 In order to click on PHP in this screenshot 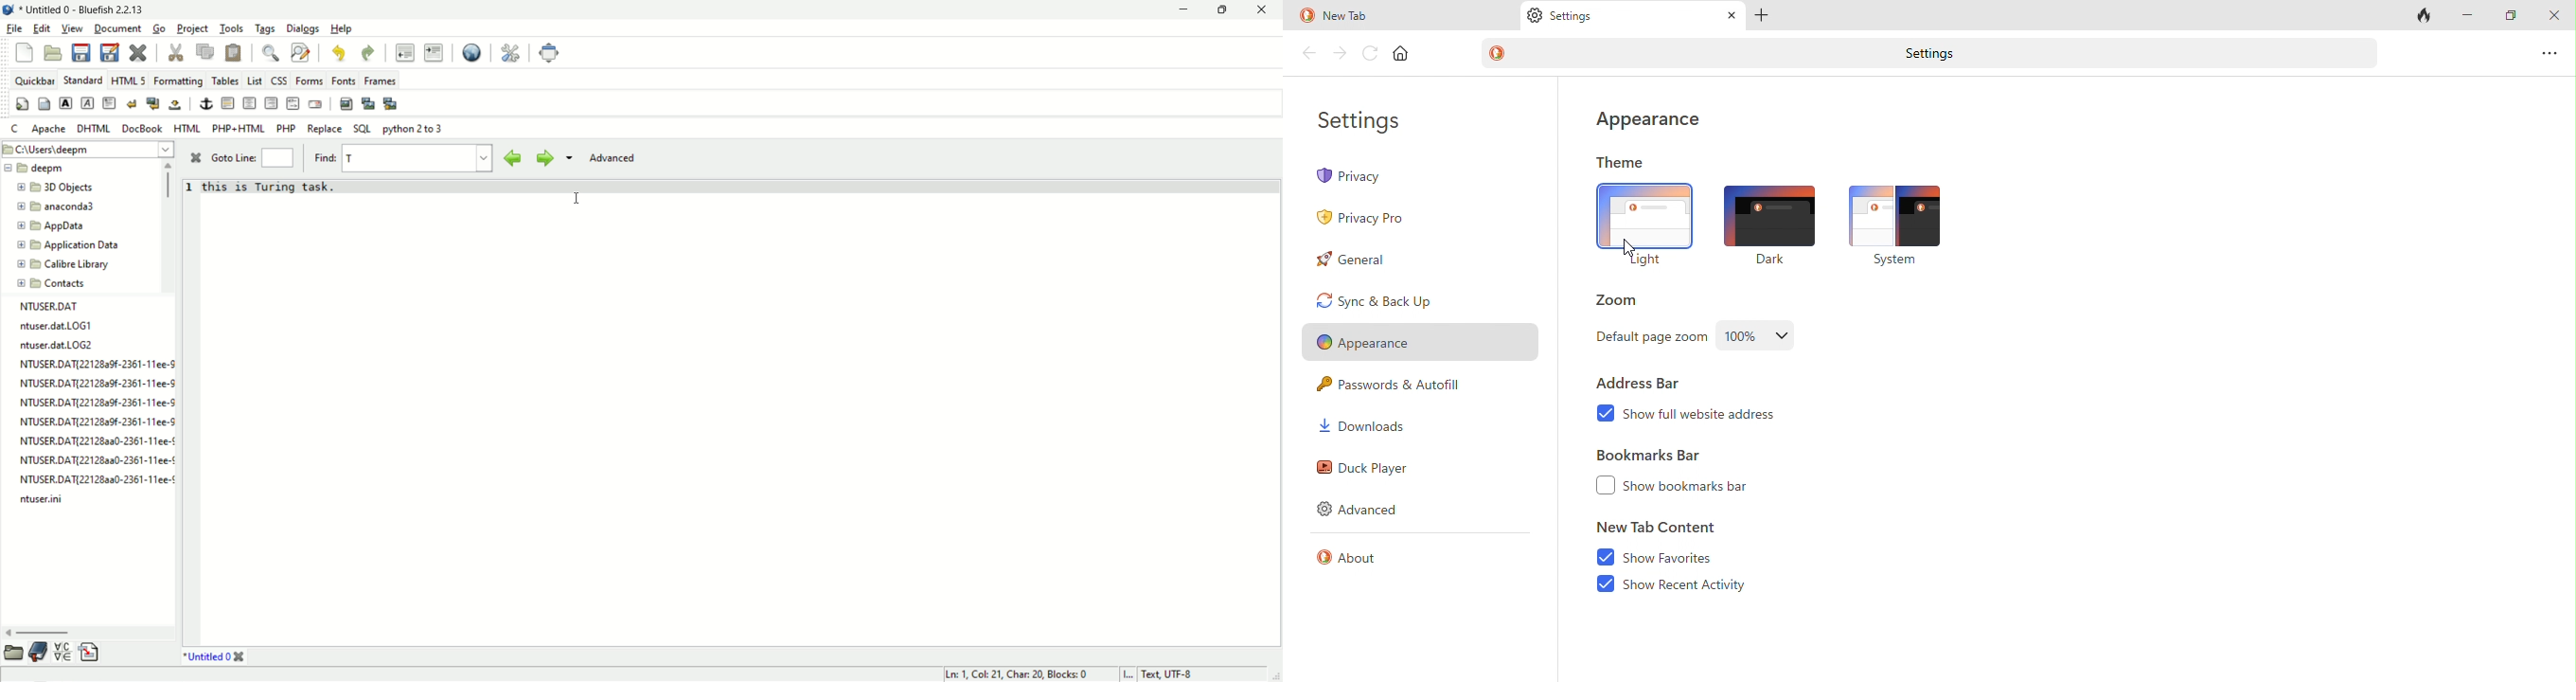, I will do `click(287, 128)`.